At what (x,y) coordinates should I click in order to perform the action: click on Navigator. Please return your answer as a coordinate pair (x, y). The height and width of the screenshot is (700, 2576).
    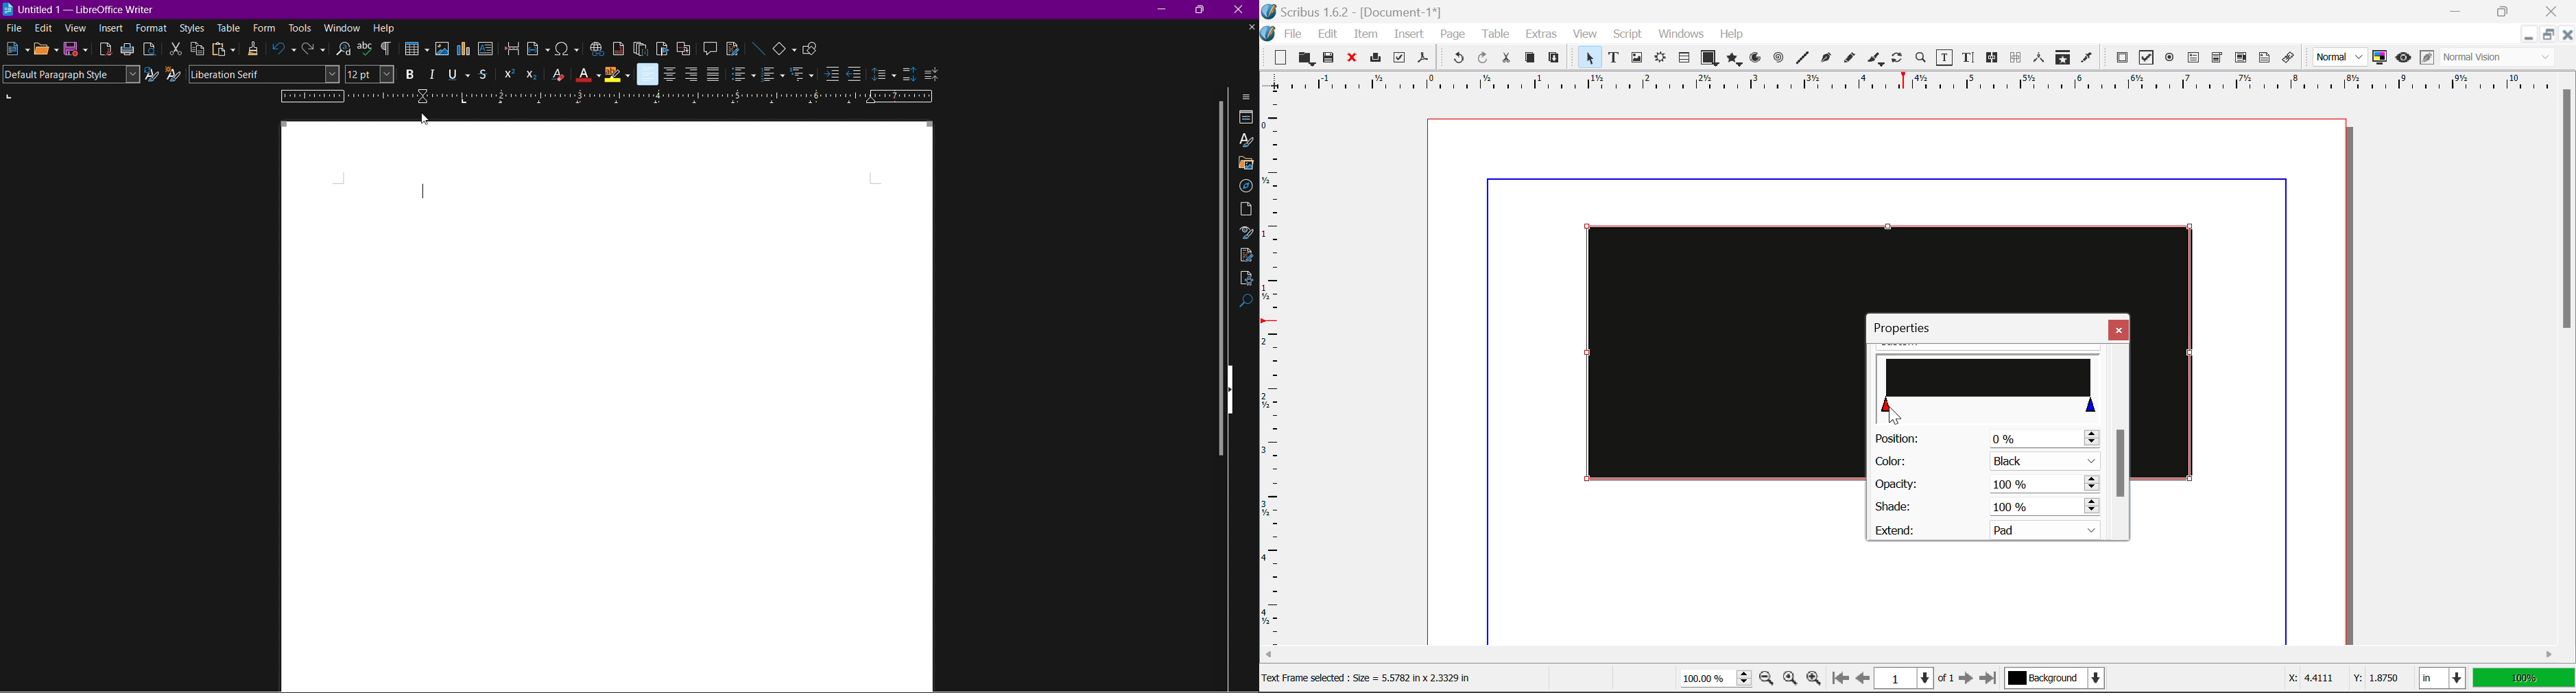
    Looking at the image, I should click on (1246, 184).